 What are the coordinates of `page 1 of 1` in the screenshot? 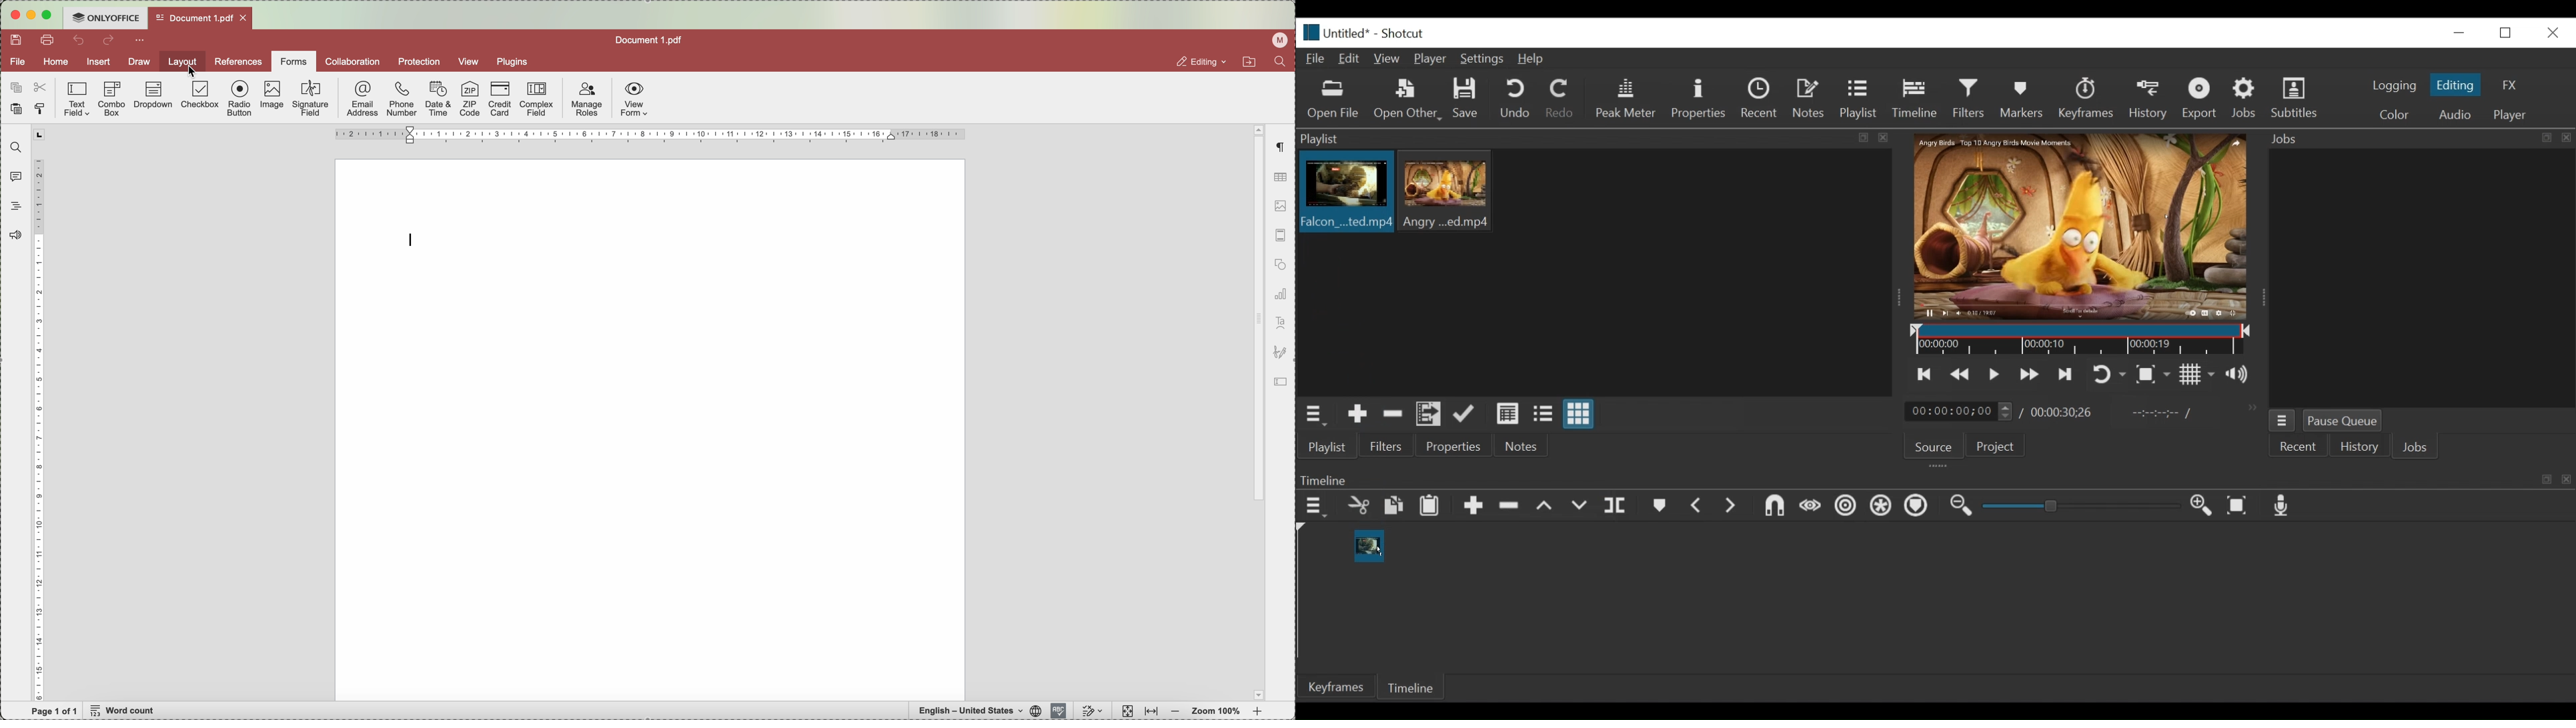 It's located at (55, 711).